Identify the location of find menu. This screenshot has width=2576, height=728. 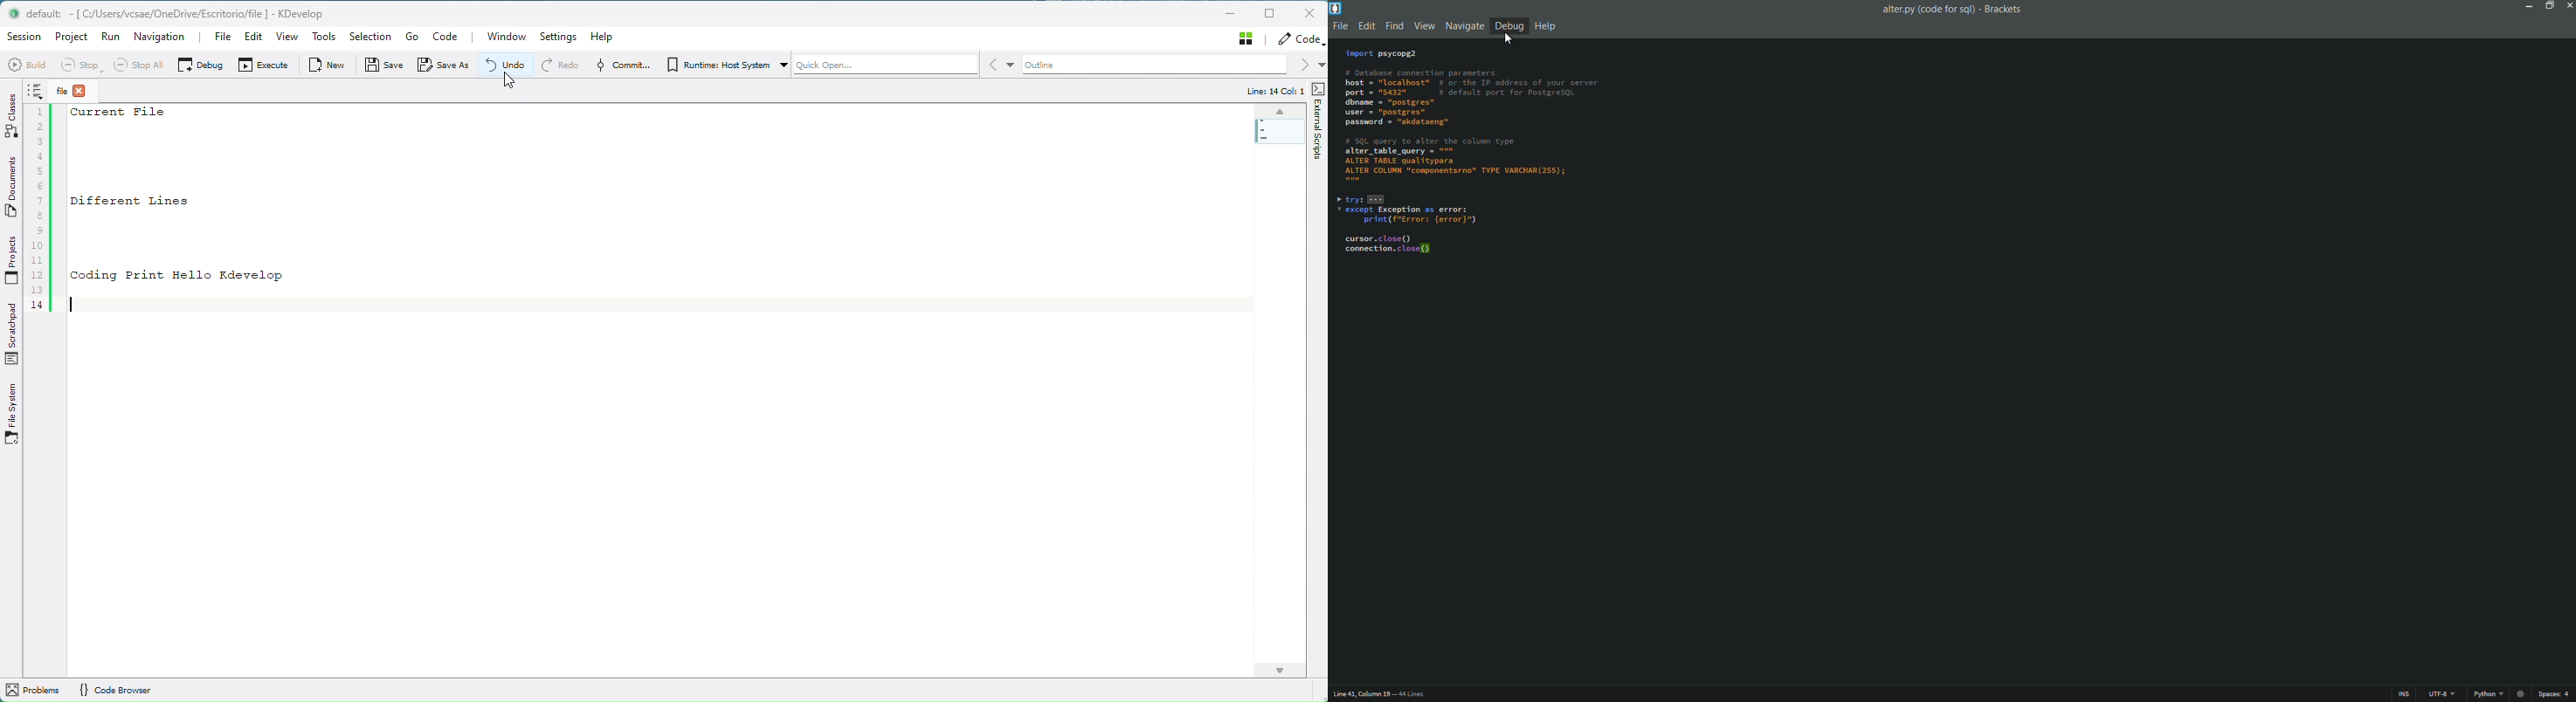
(1395, 26).